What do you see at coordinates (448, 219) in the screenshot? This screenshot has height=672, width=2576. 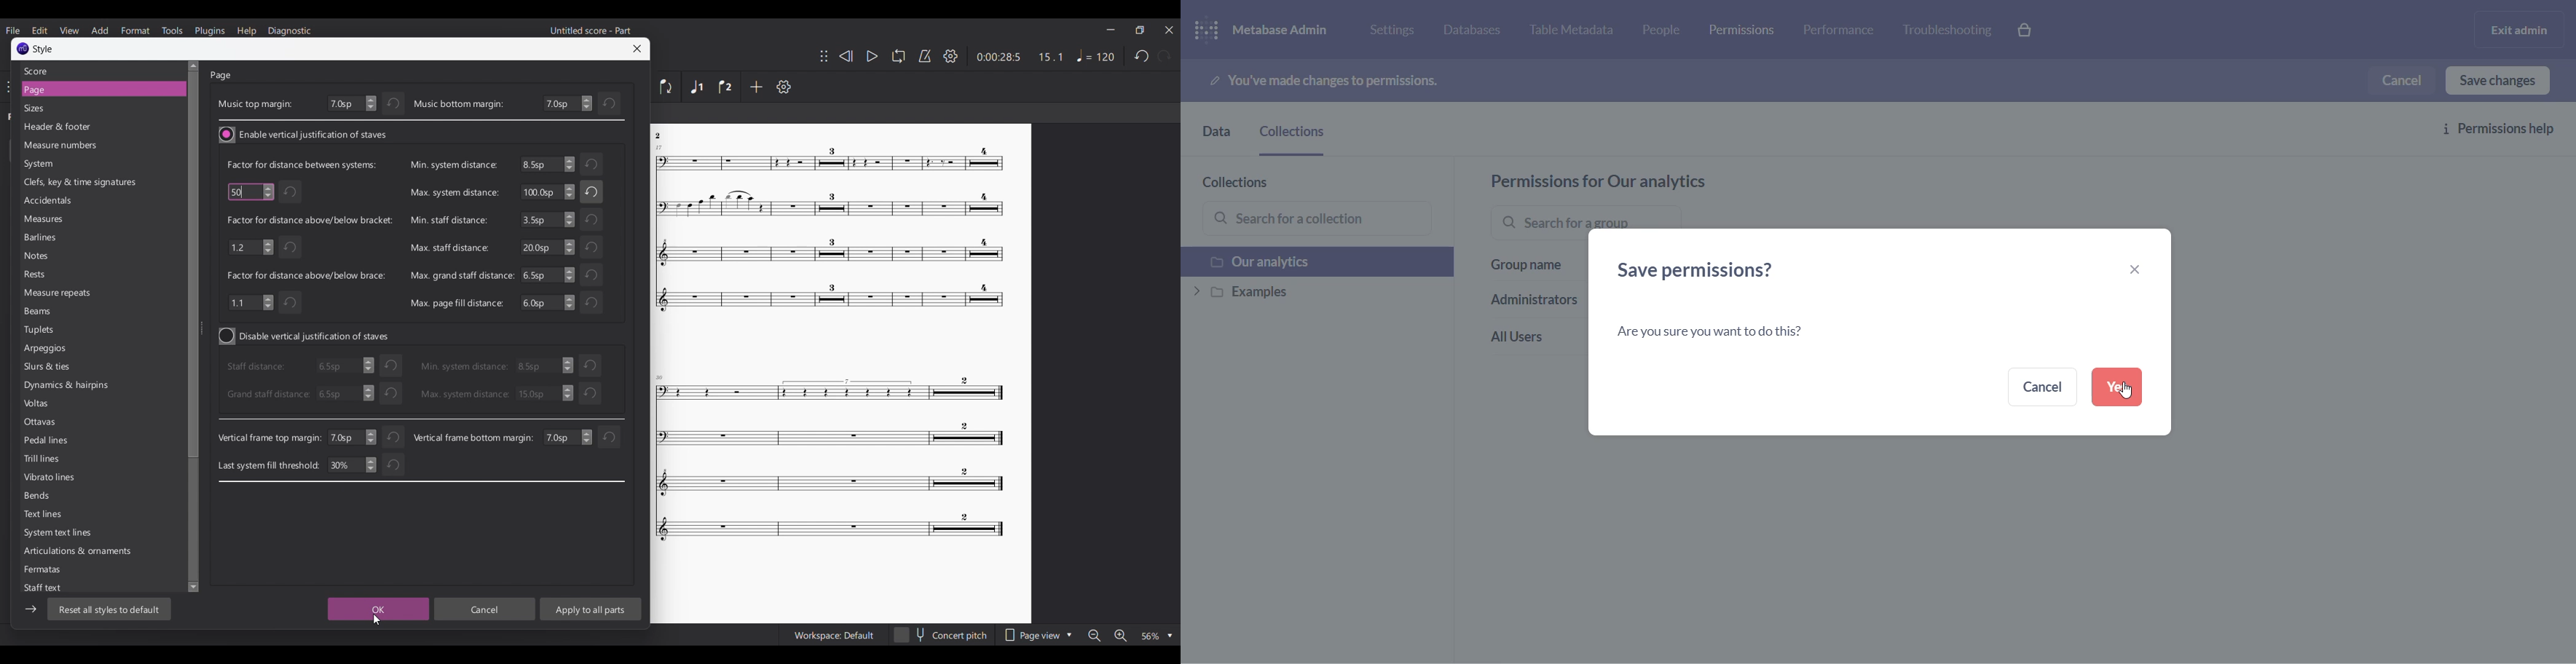 I see `Min. staff distance` at bounding box center [448, 219].